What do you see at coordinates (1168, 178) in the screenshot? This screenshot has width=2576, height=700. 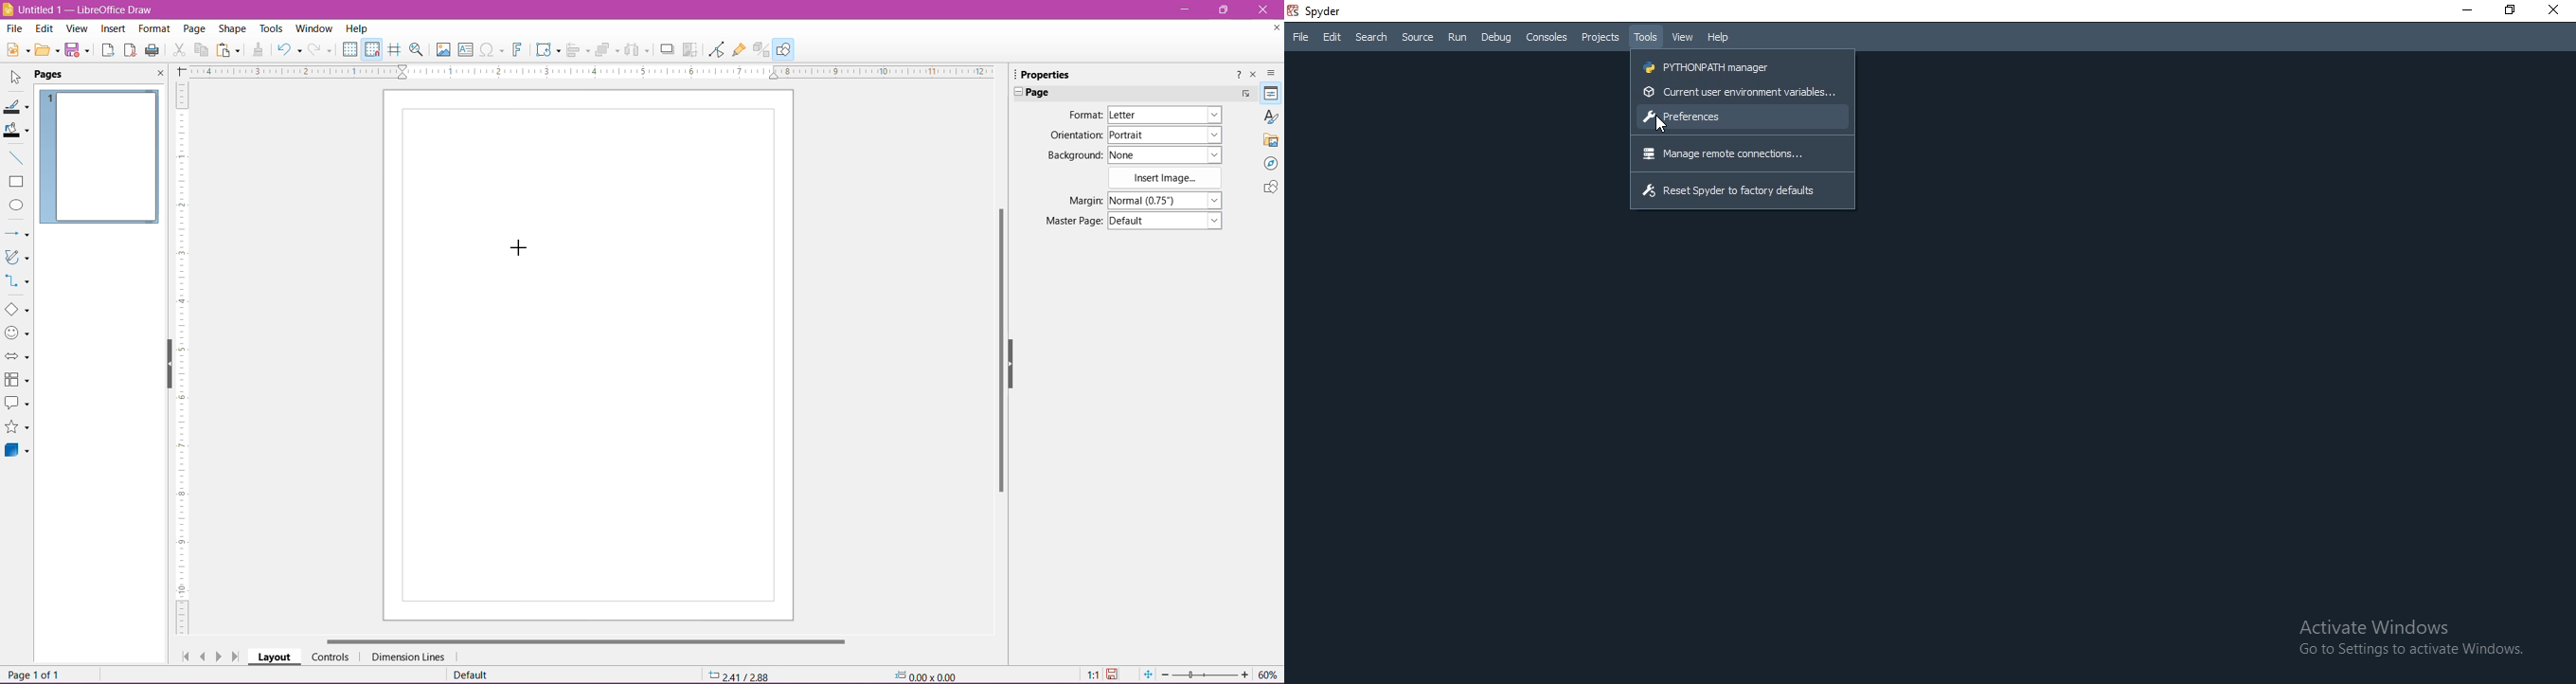 I see `Insert Image` at bounding box center [1168, 178].